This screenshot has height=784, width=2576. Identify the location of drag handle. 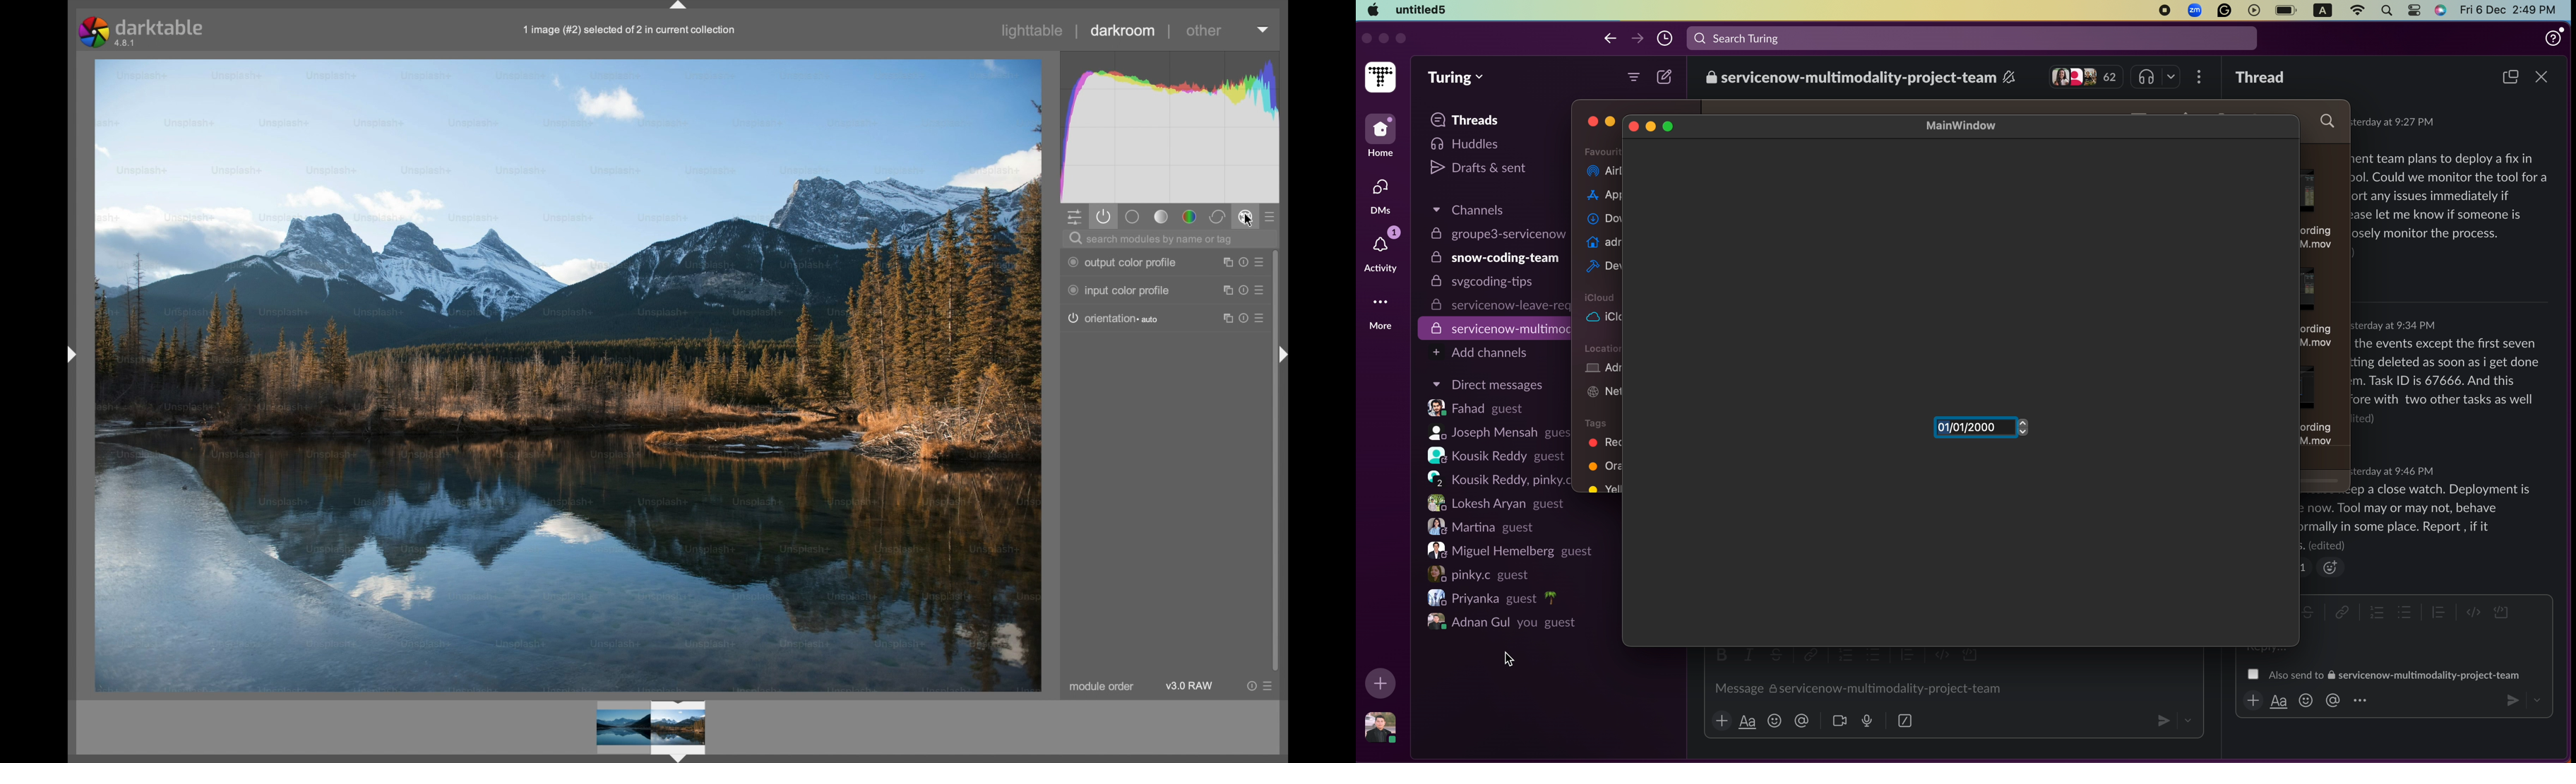
(71, 355).